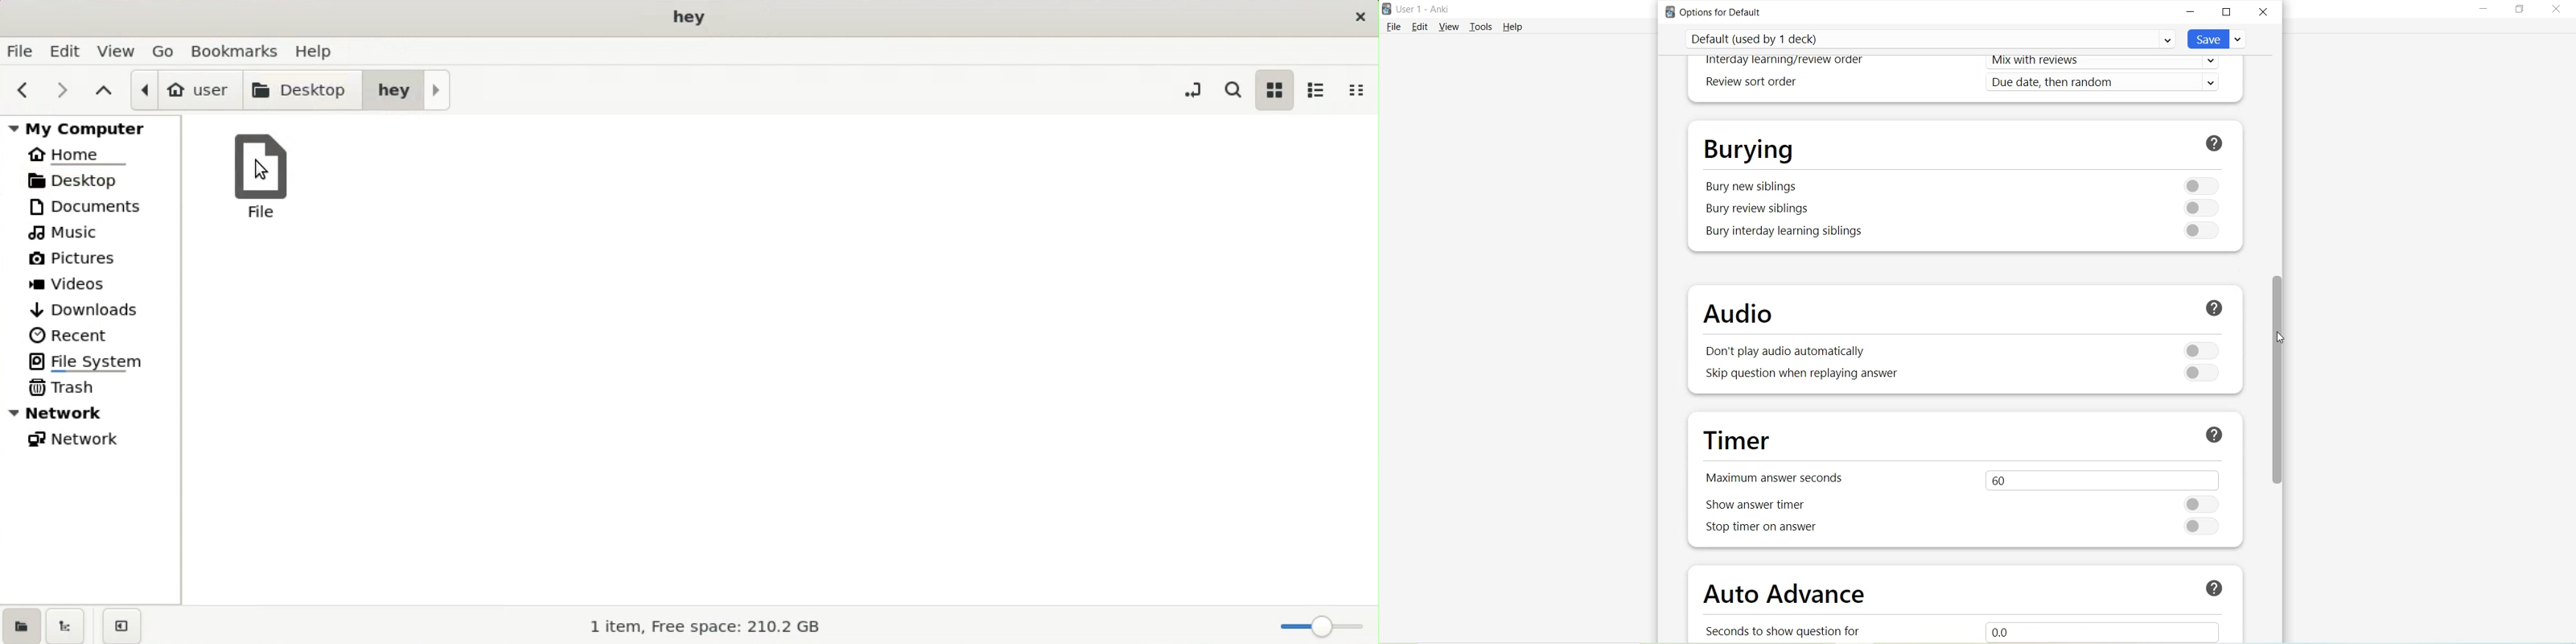  What do you see at coordinates (2227, 13) in the screenshot?
I see `Maximize` at bounding box center [2227, 13].